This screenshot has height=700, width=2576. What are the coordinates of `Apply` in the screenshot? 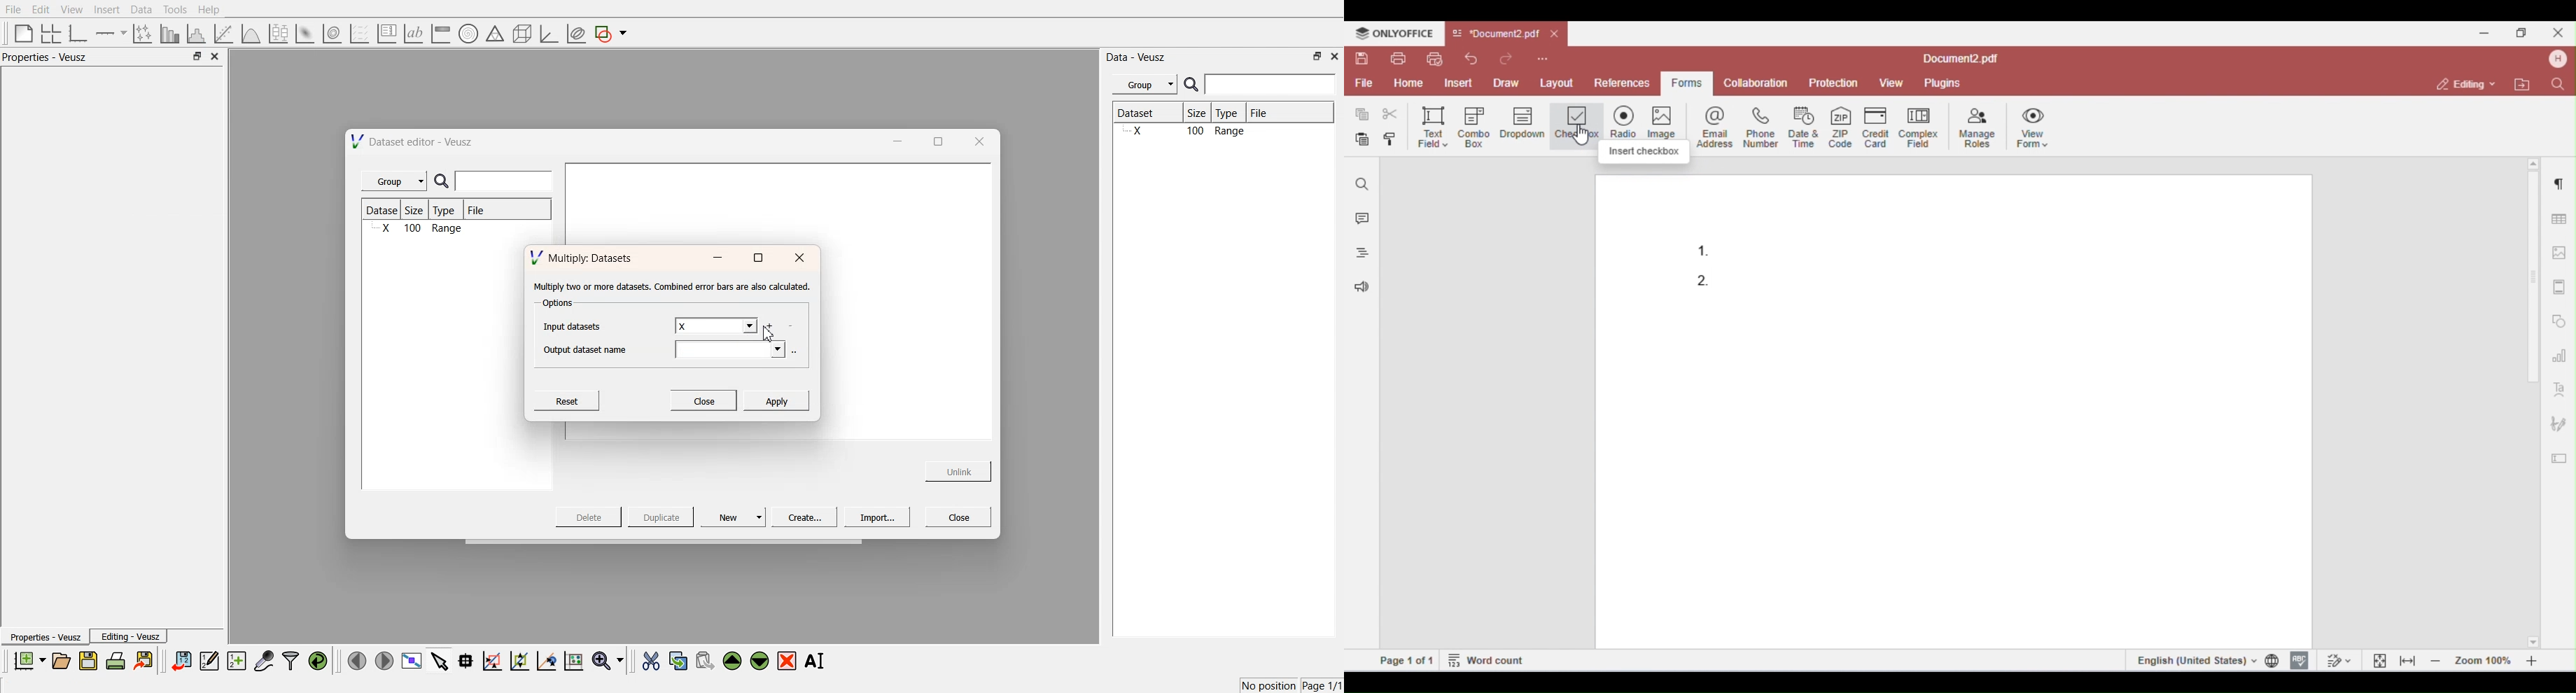 It's located at (776, 400).